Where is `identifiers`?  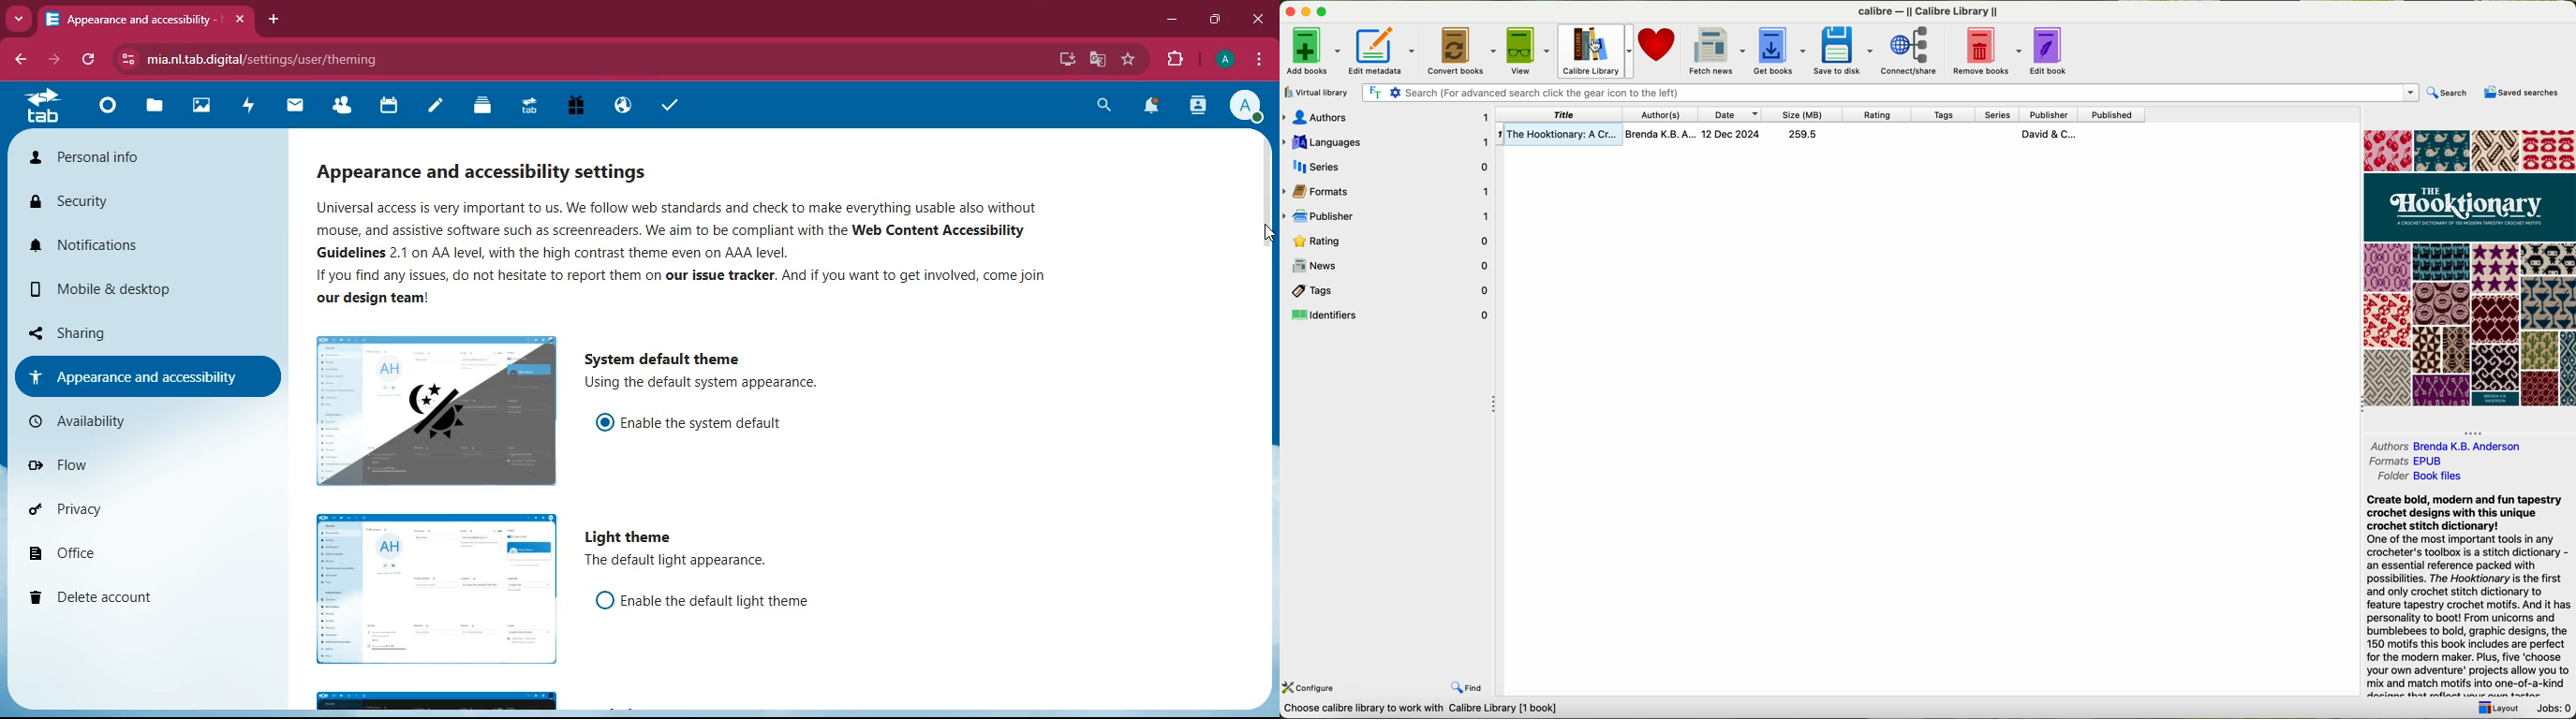 identifiers is located at coordinates (1386, 316).